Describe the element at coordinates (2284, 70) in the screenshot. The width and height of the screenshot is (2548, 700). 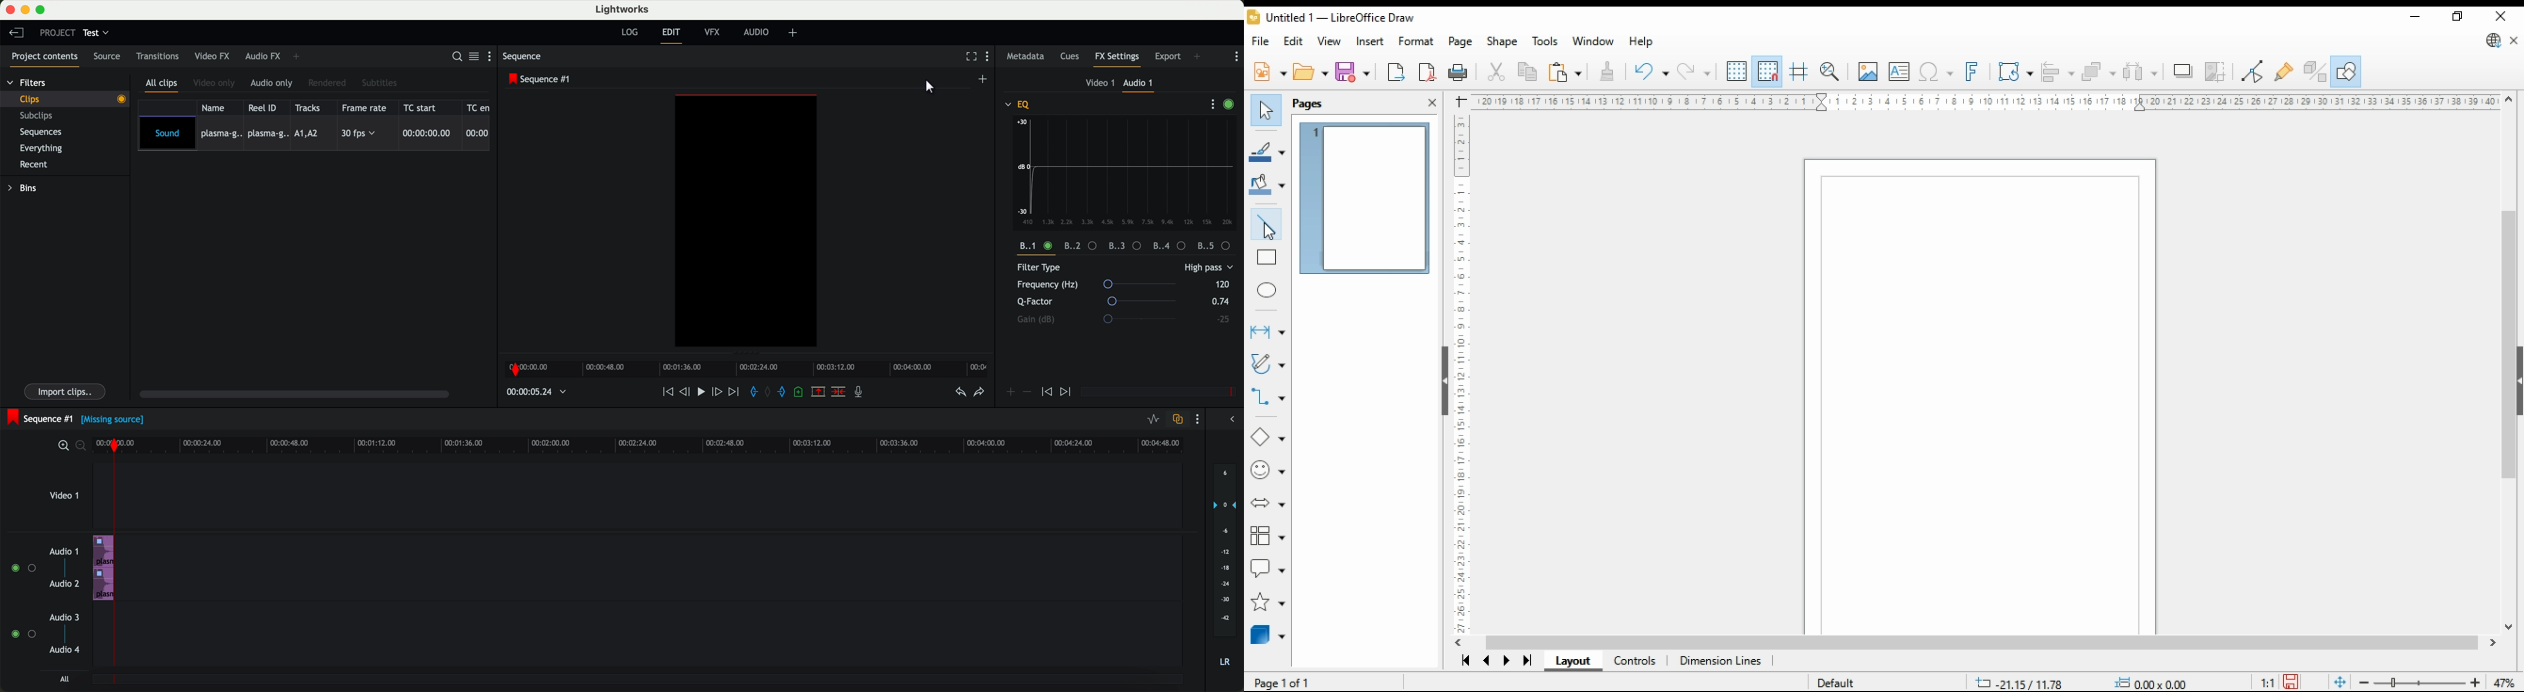
I see `show gluepoint functions` at that location.